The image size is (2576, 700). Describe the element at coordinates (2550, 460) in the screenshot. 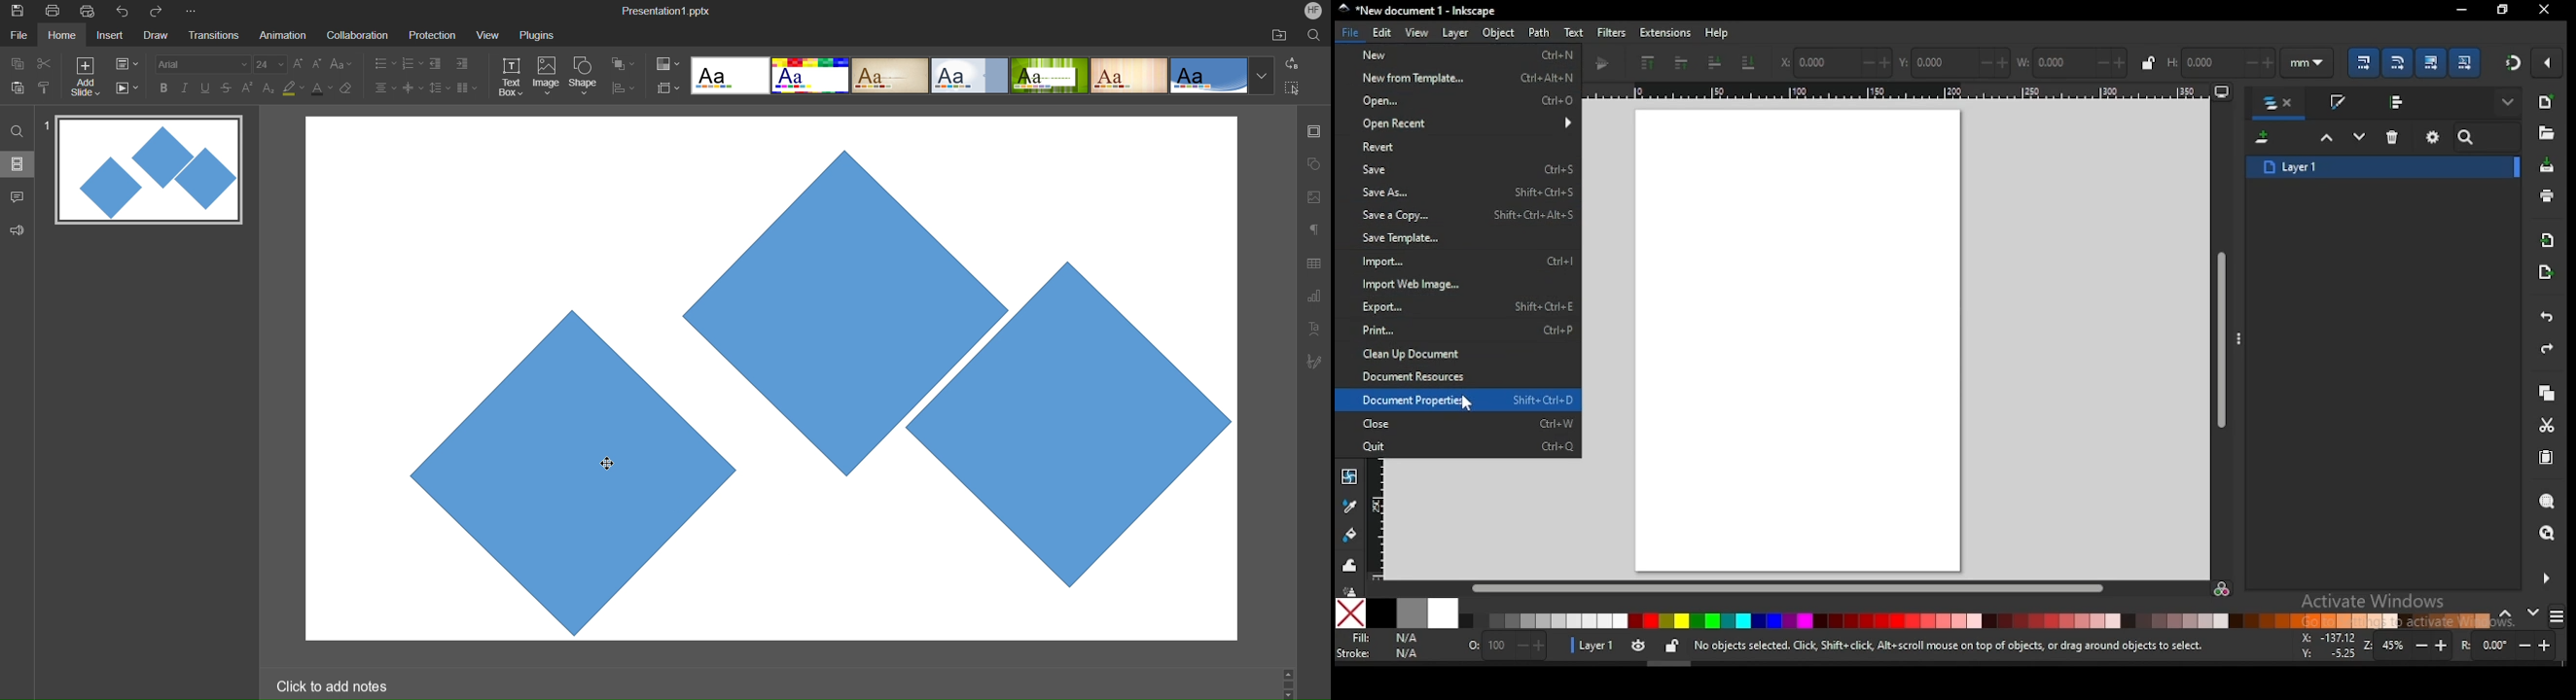

I see `paste` at that location.